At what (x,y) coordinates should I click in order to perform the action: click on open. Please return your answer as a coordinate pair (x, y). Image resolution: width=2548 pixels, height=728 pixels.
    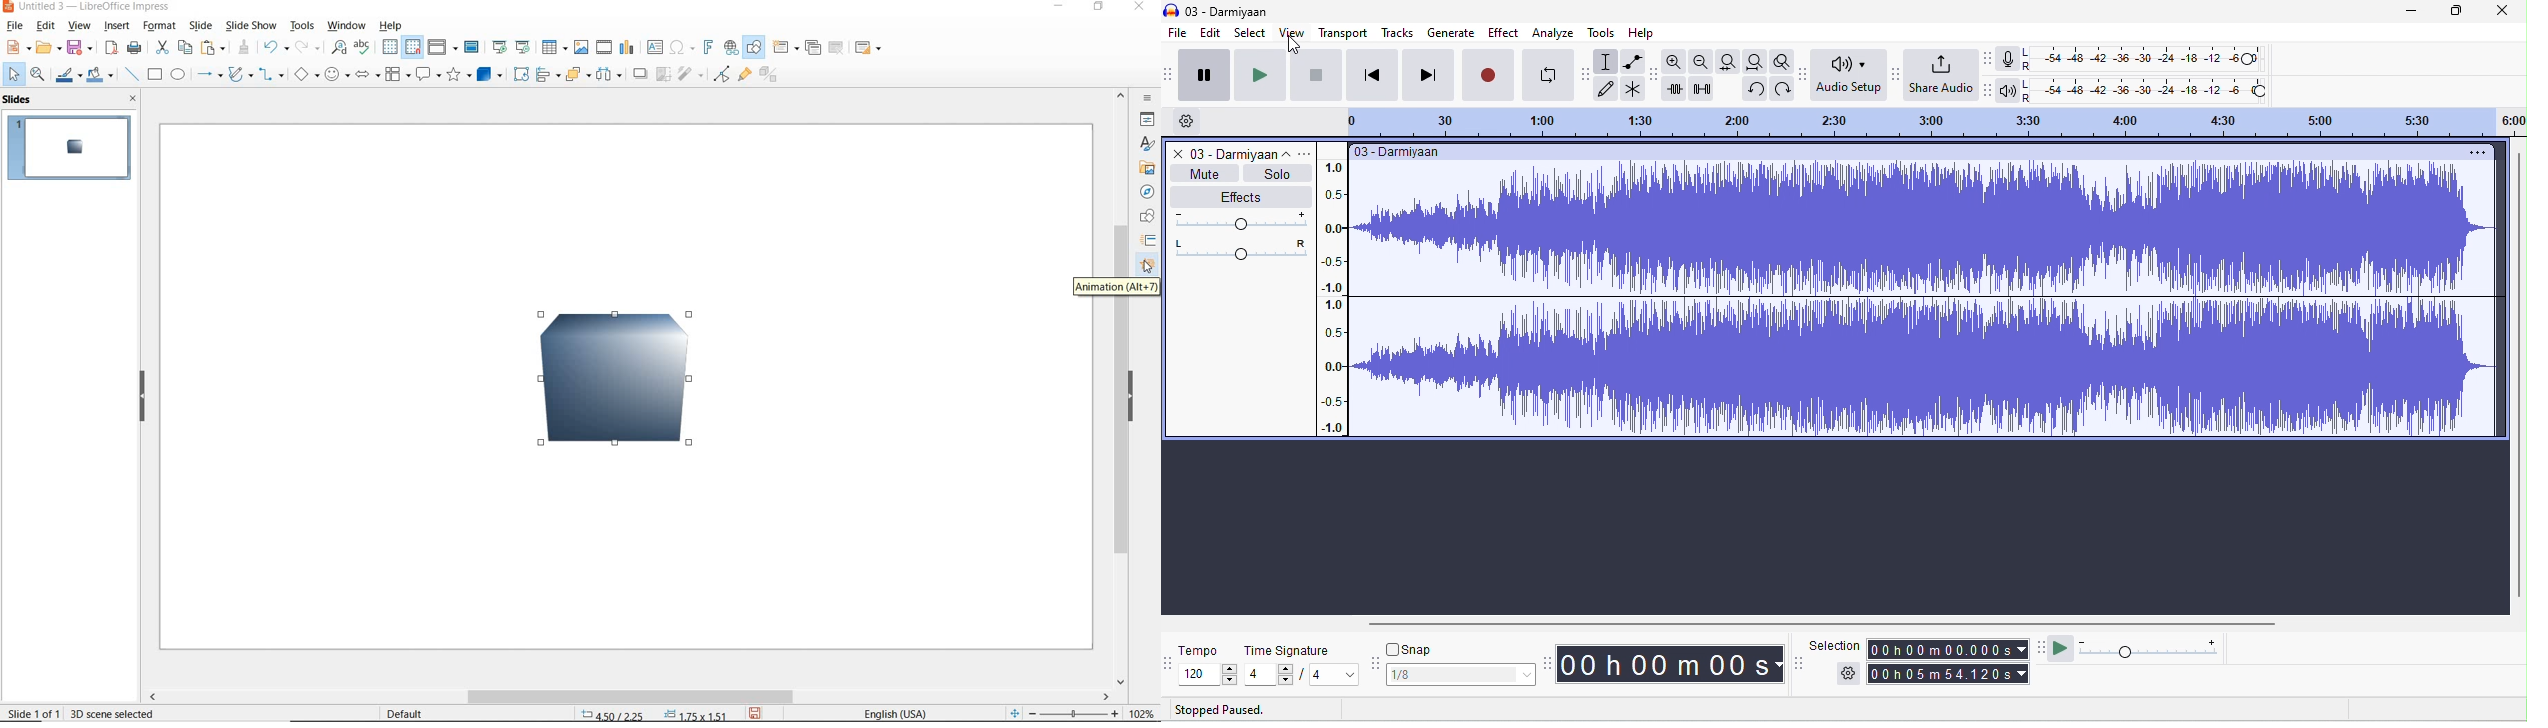
    Looking at the image, I should click on (50, 48).